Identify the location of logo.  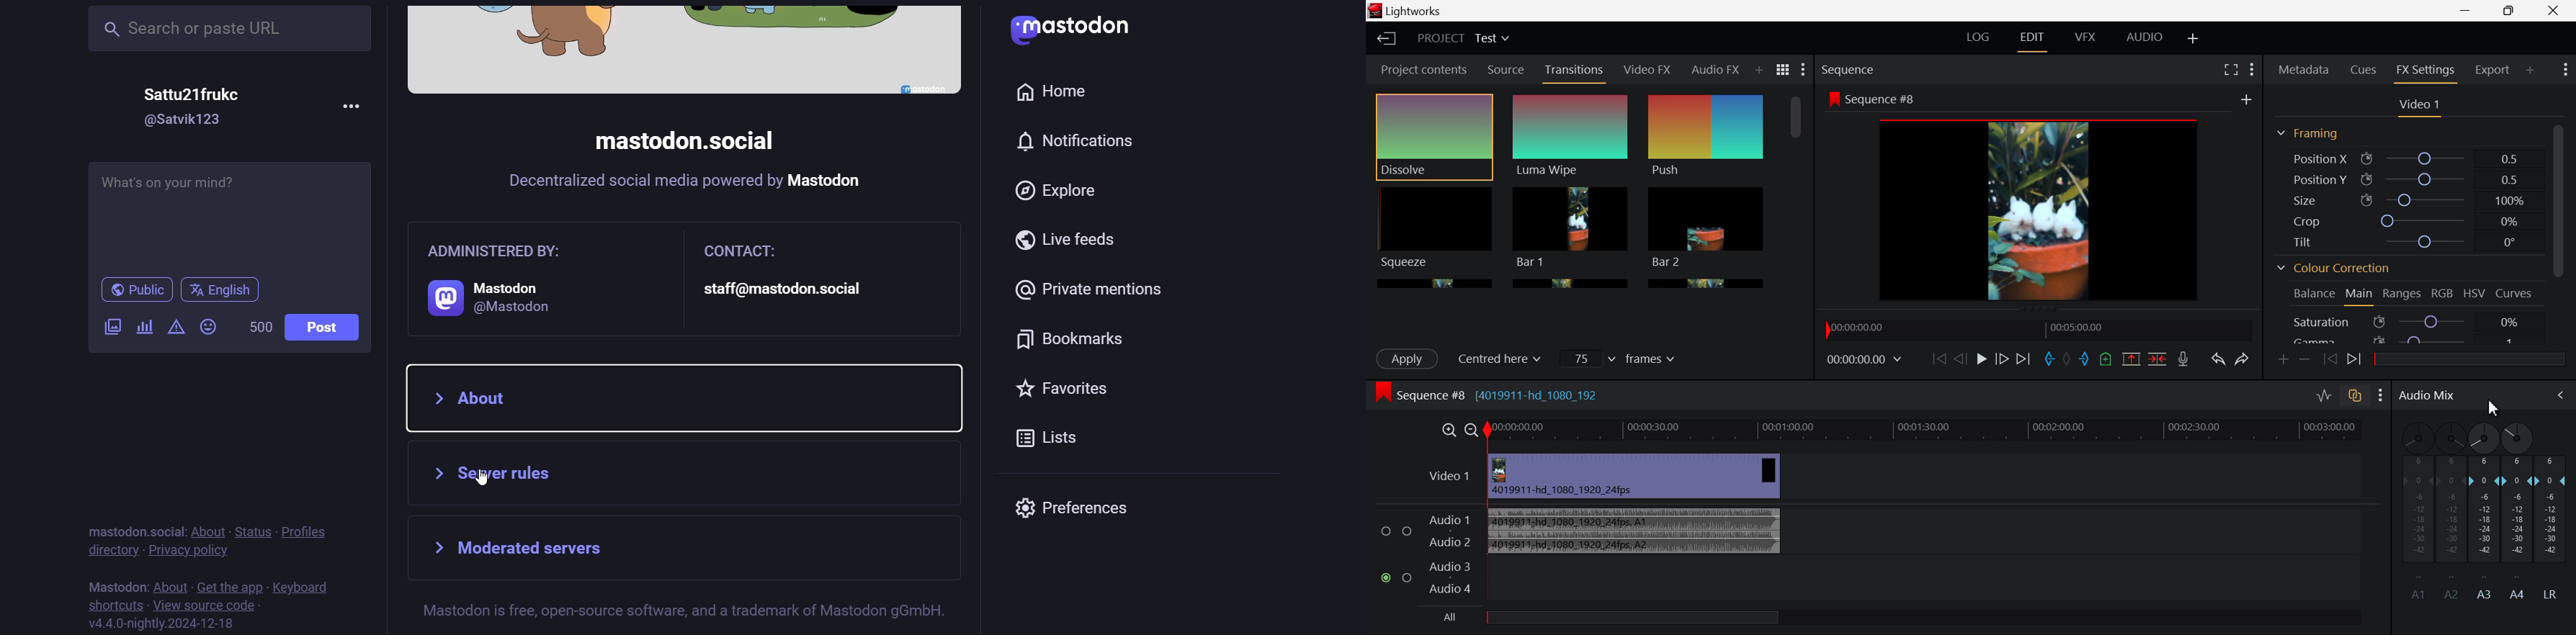
(1081, 30).